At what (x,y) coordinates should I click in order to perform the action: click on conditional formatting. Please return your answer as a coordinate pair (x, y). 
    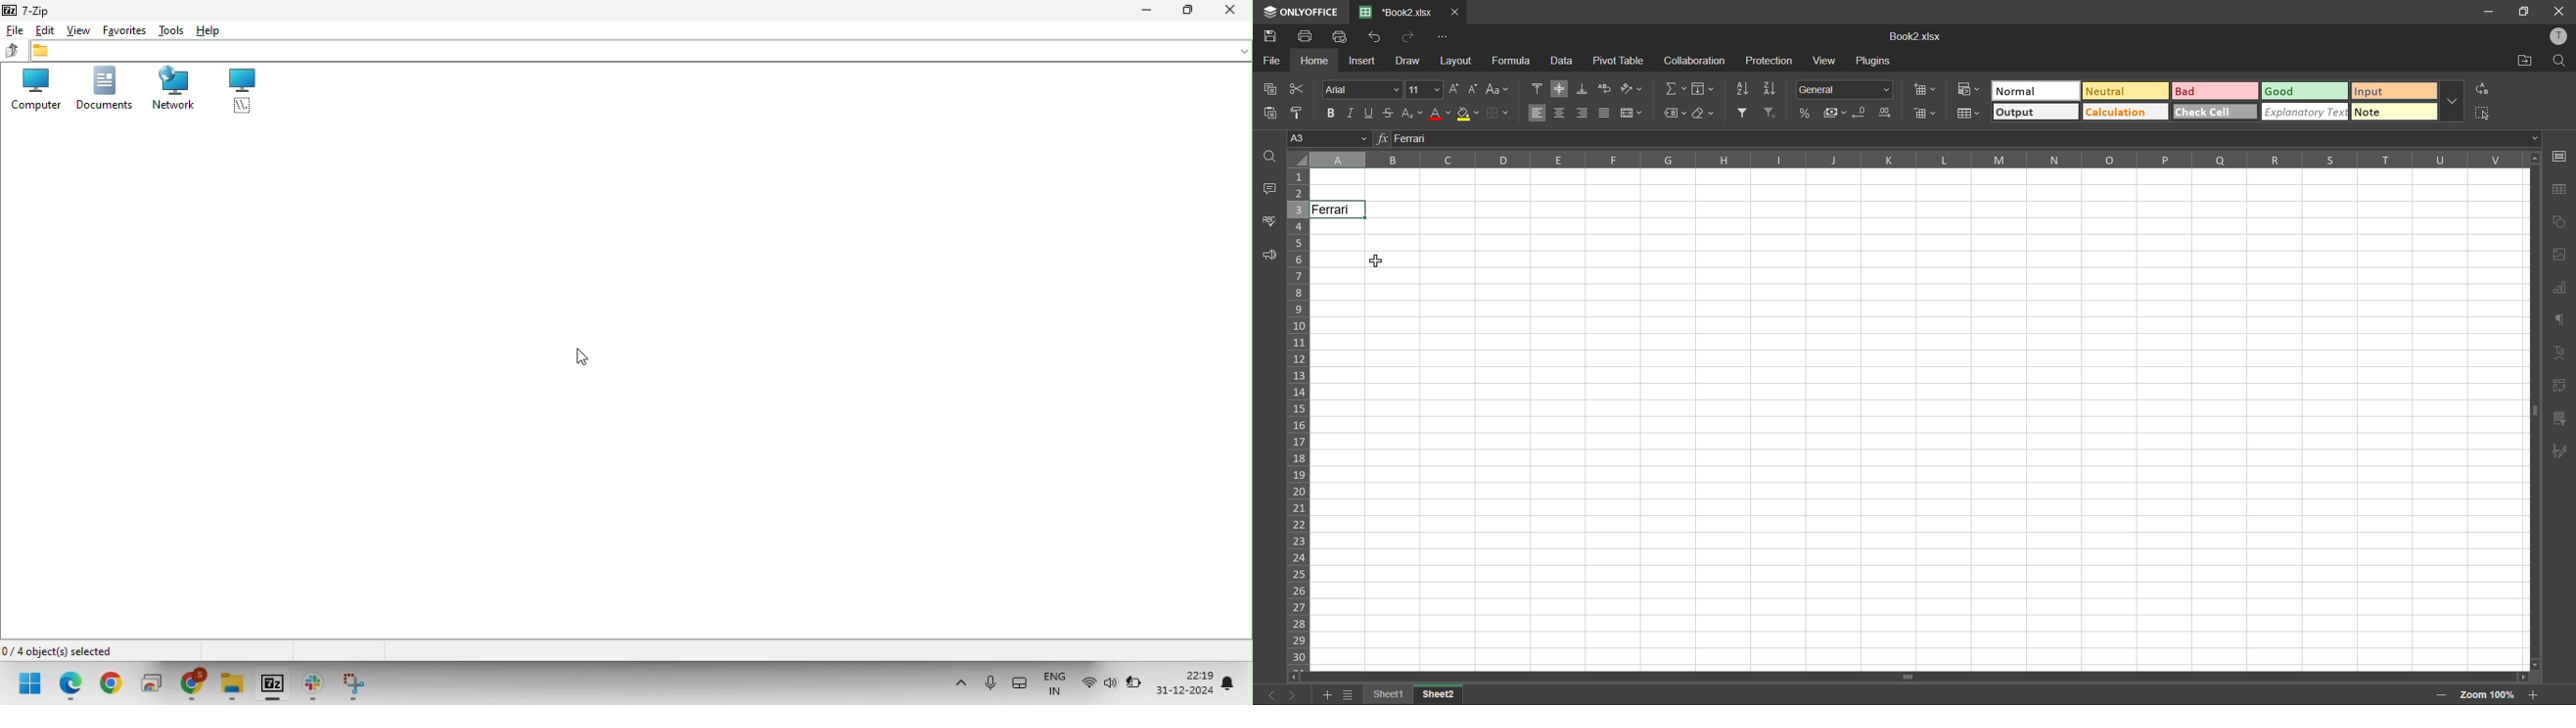
    Looking at the image, I should click on (1969, 88).